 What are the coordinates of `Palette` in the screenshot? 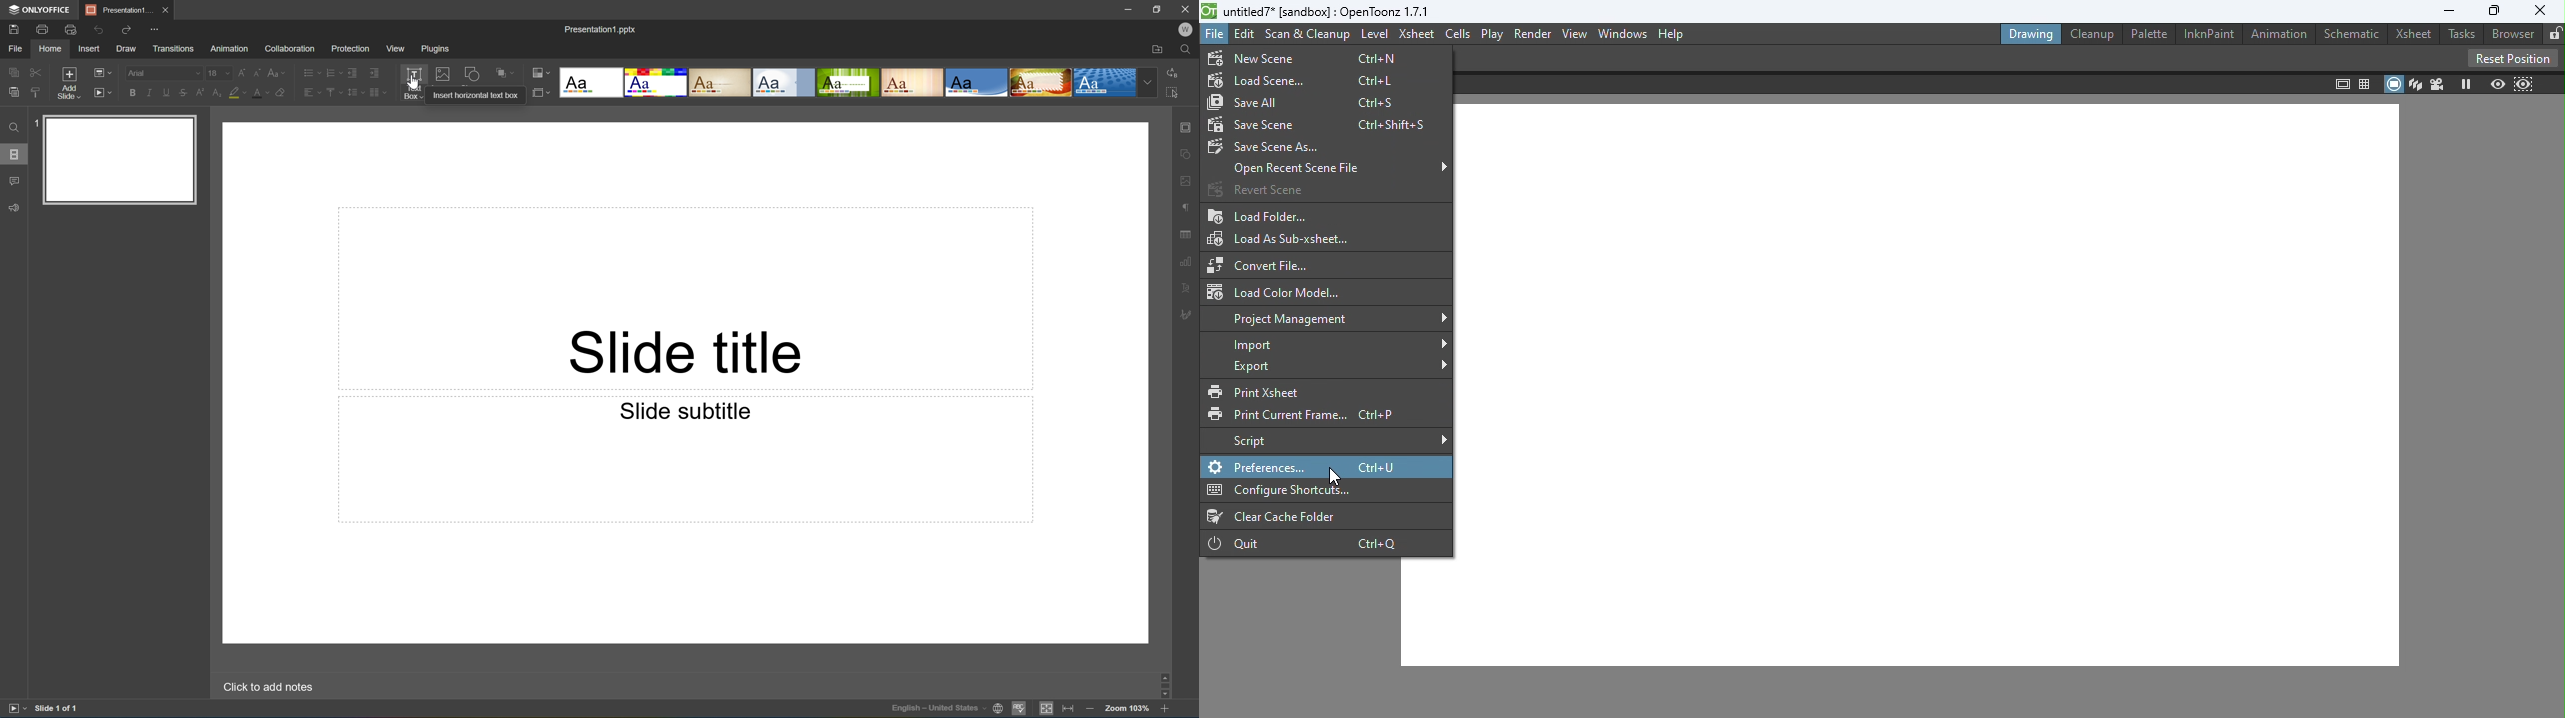 It's located at (2149, 35).